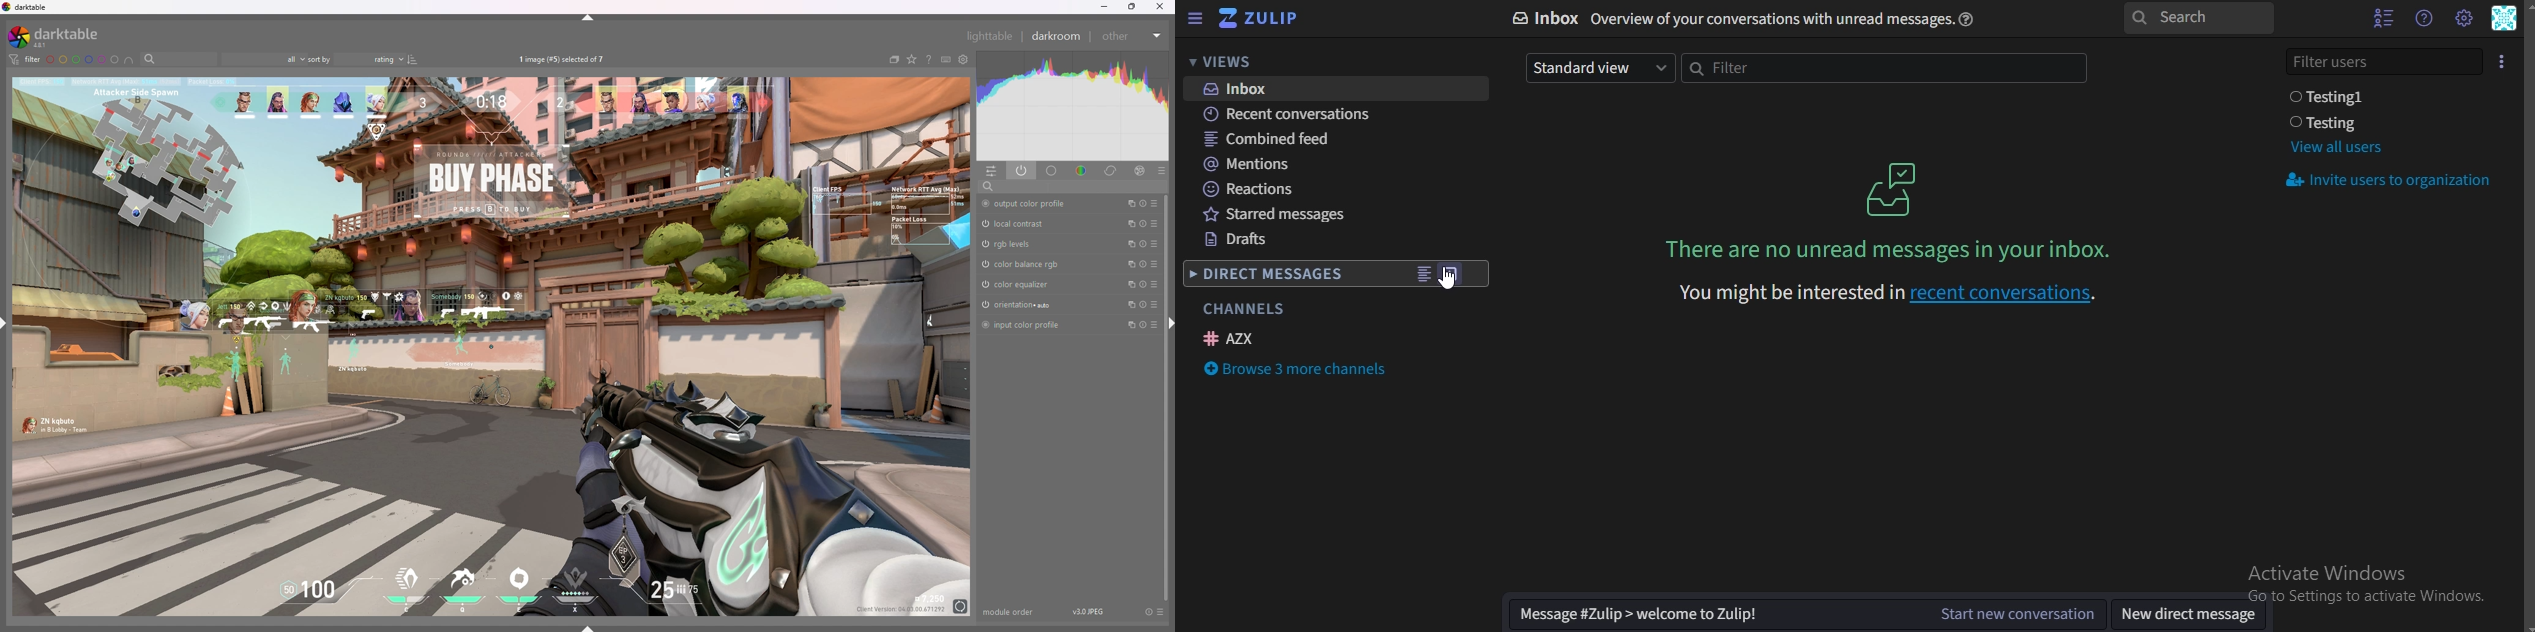  Describe the element at coordinates (1195, 20) in the screenshot. I see `hide left sidebar` at that location.